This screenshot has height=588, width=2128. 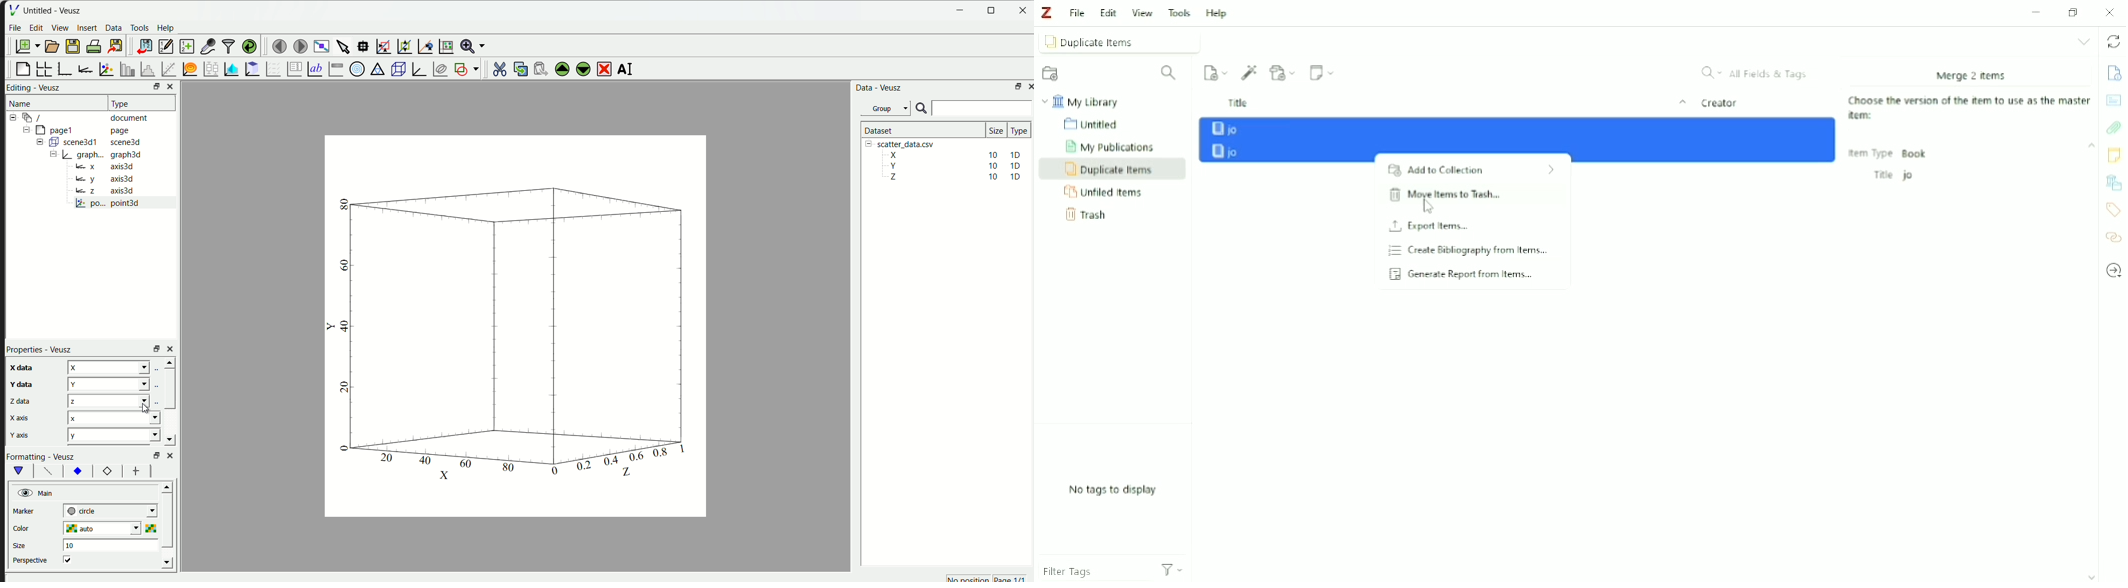 What do you see at coordinates (91, 142) in the screenshot?
I see `= ( scene3d1  scene3d` at bounding box center [91, 142].